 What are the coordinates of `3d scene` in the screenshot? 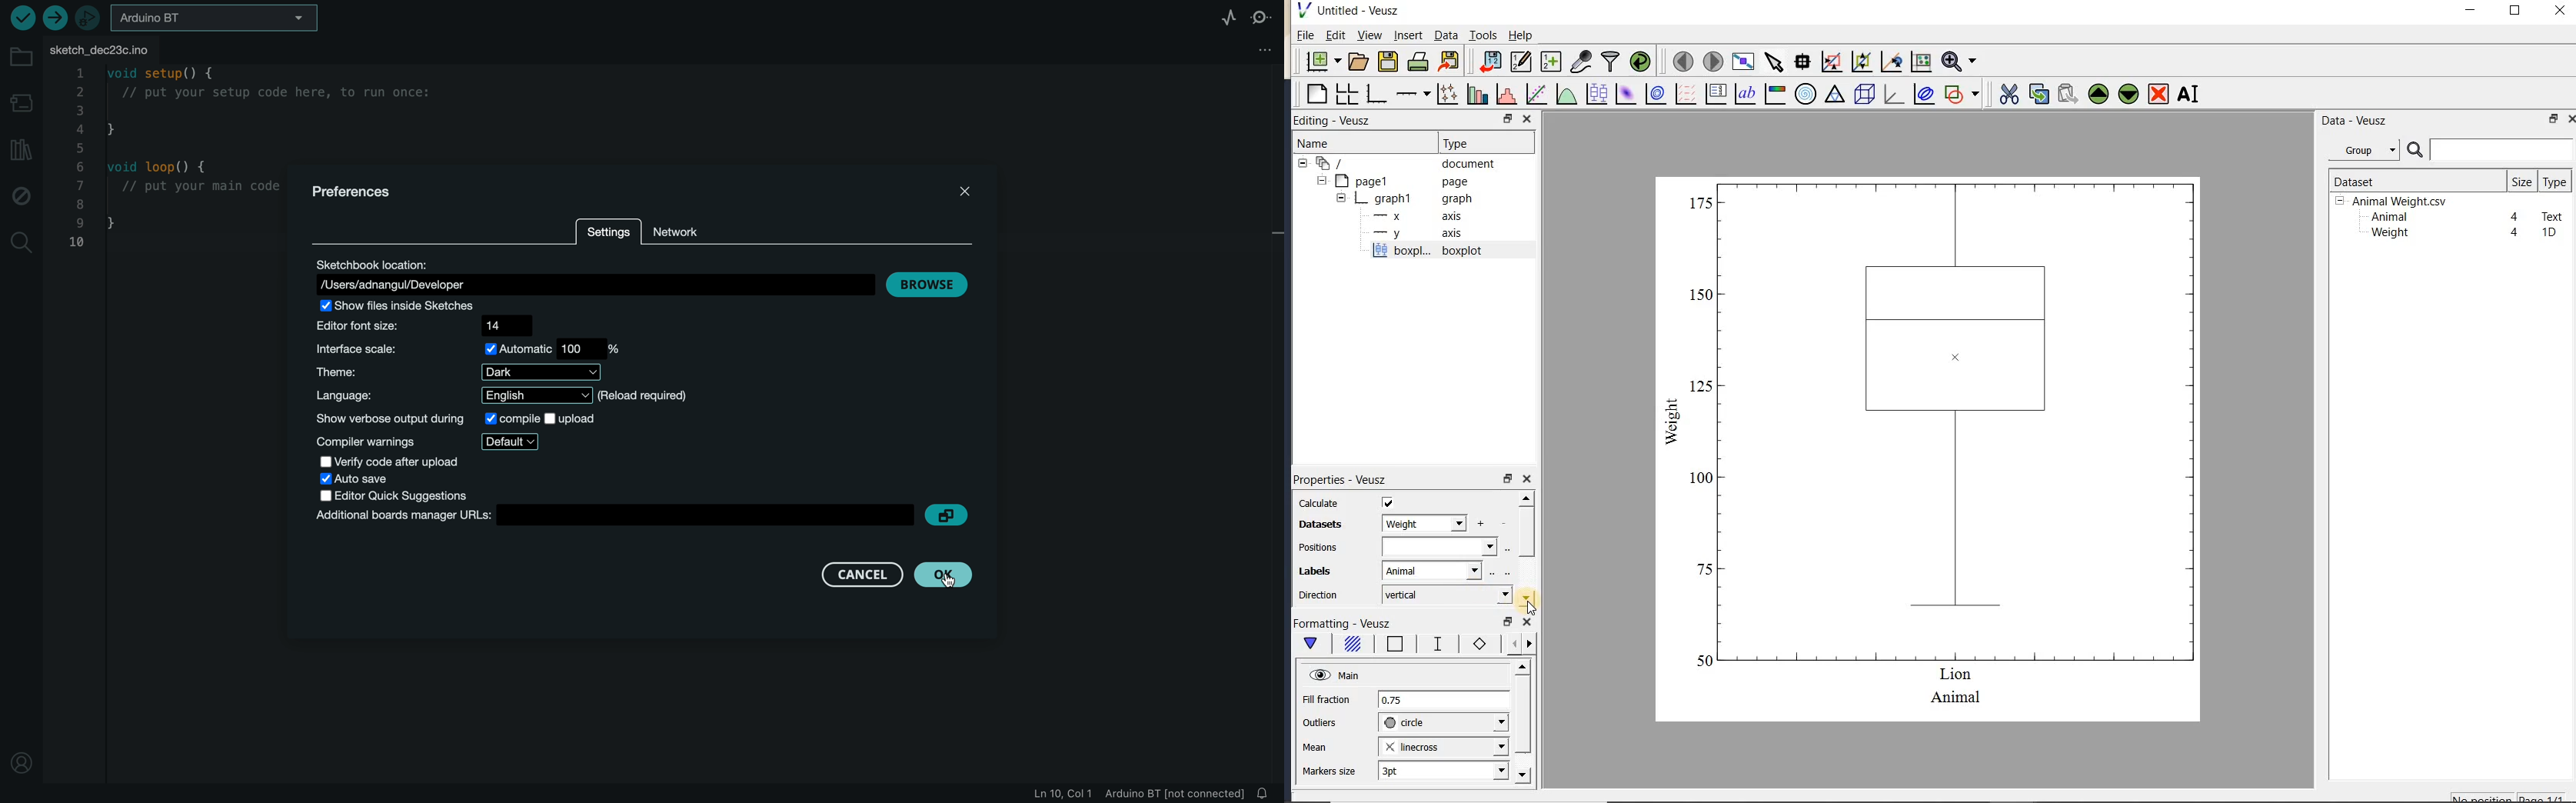 It's located at (1862, 95).